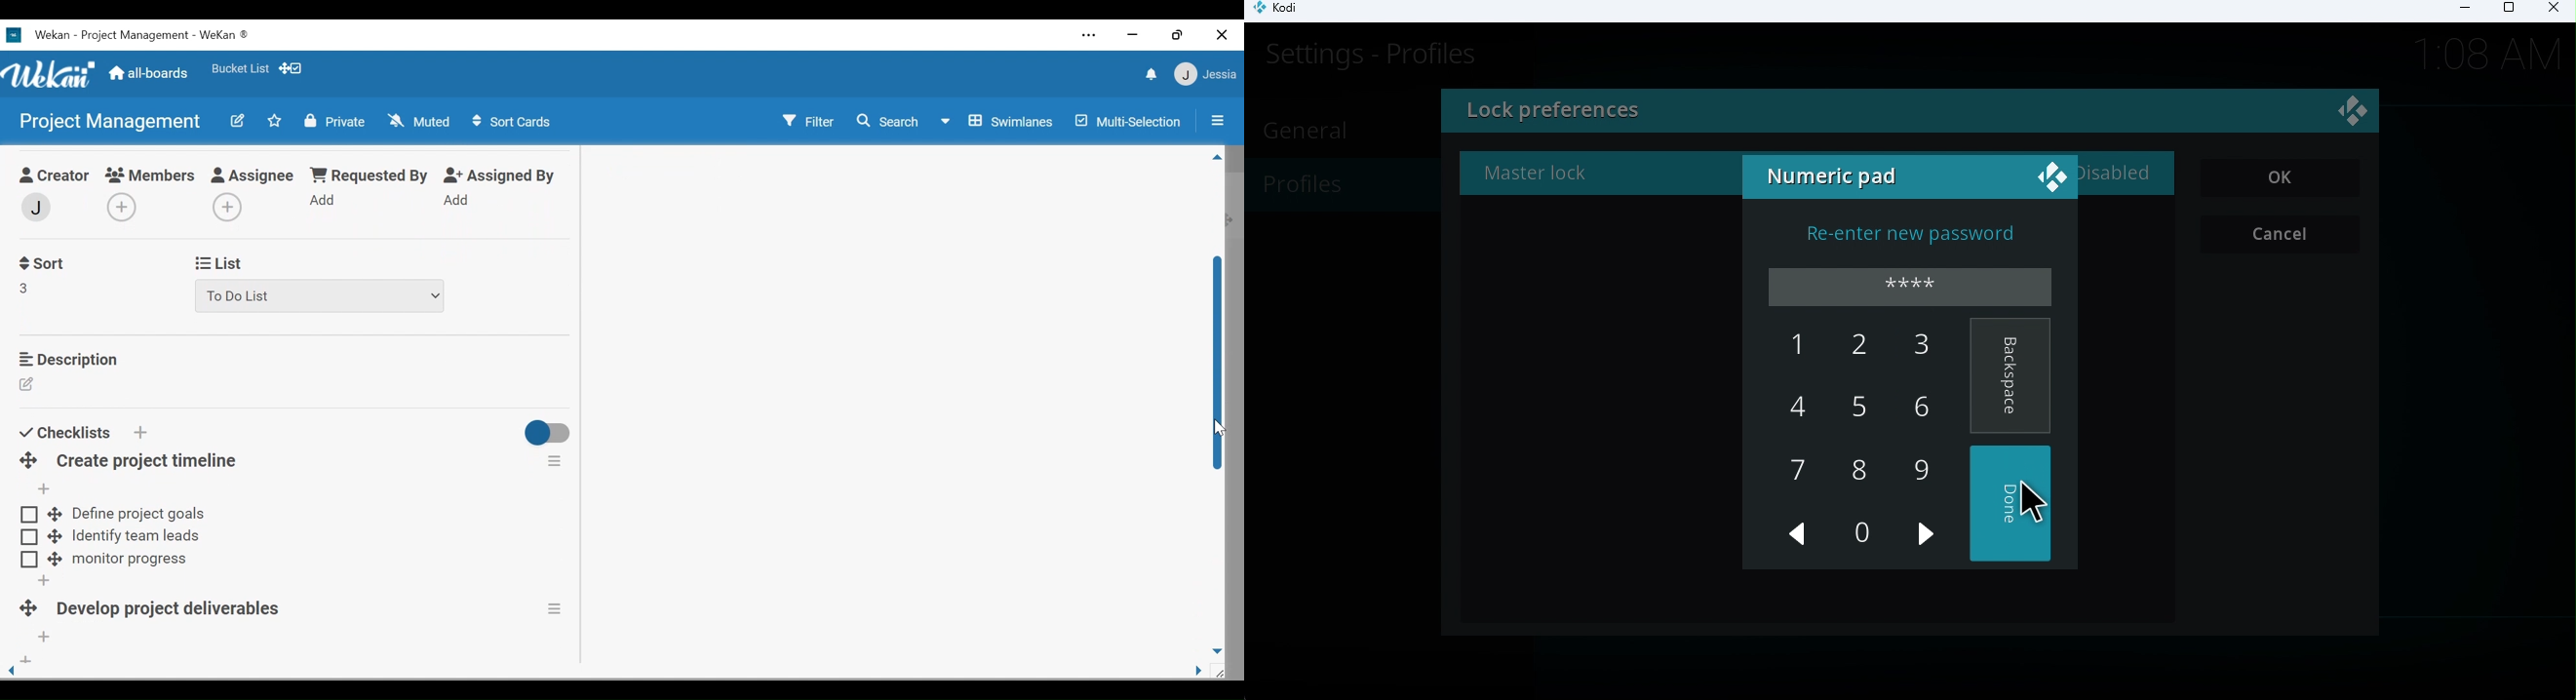 The image size is (2576, 700). Describe the element at coordinates (1910, 347) in the screenshot. I see `3` at that location.